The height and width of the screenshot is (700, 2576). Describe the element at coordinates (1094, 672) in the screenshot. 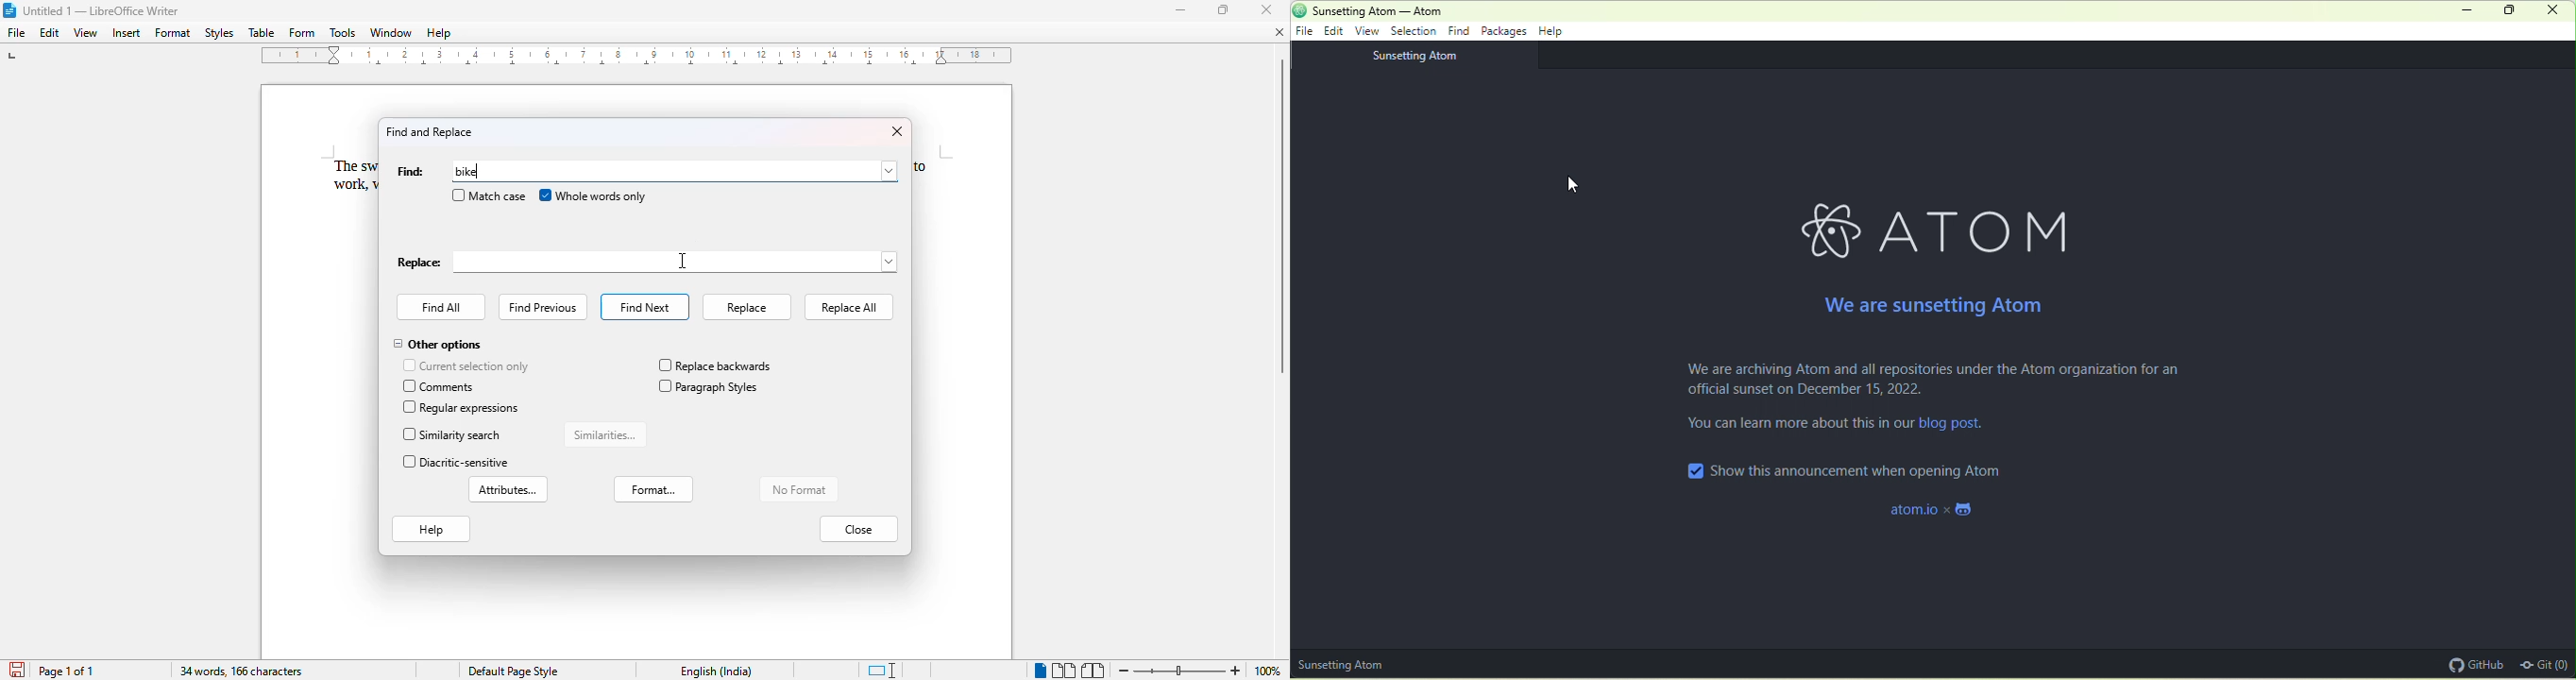

I see `book view` at that location.